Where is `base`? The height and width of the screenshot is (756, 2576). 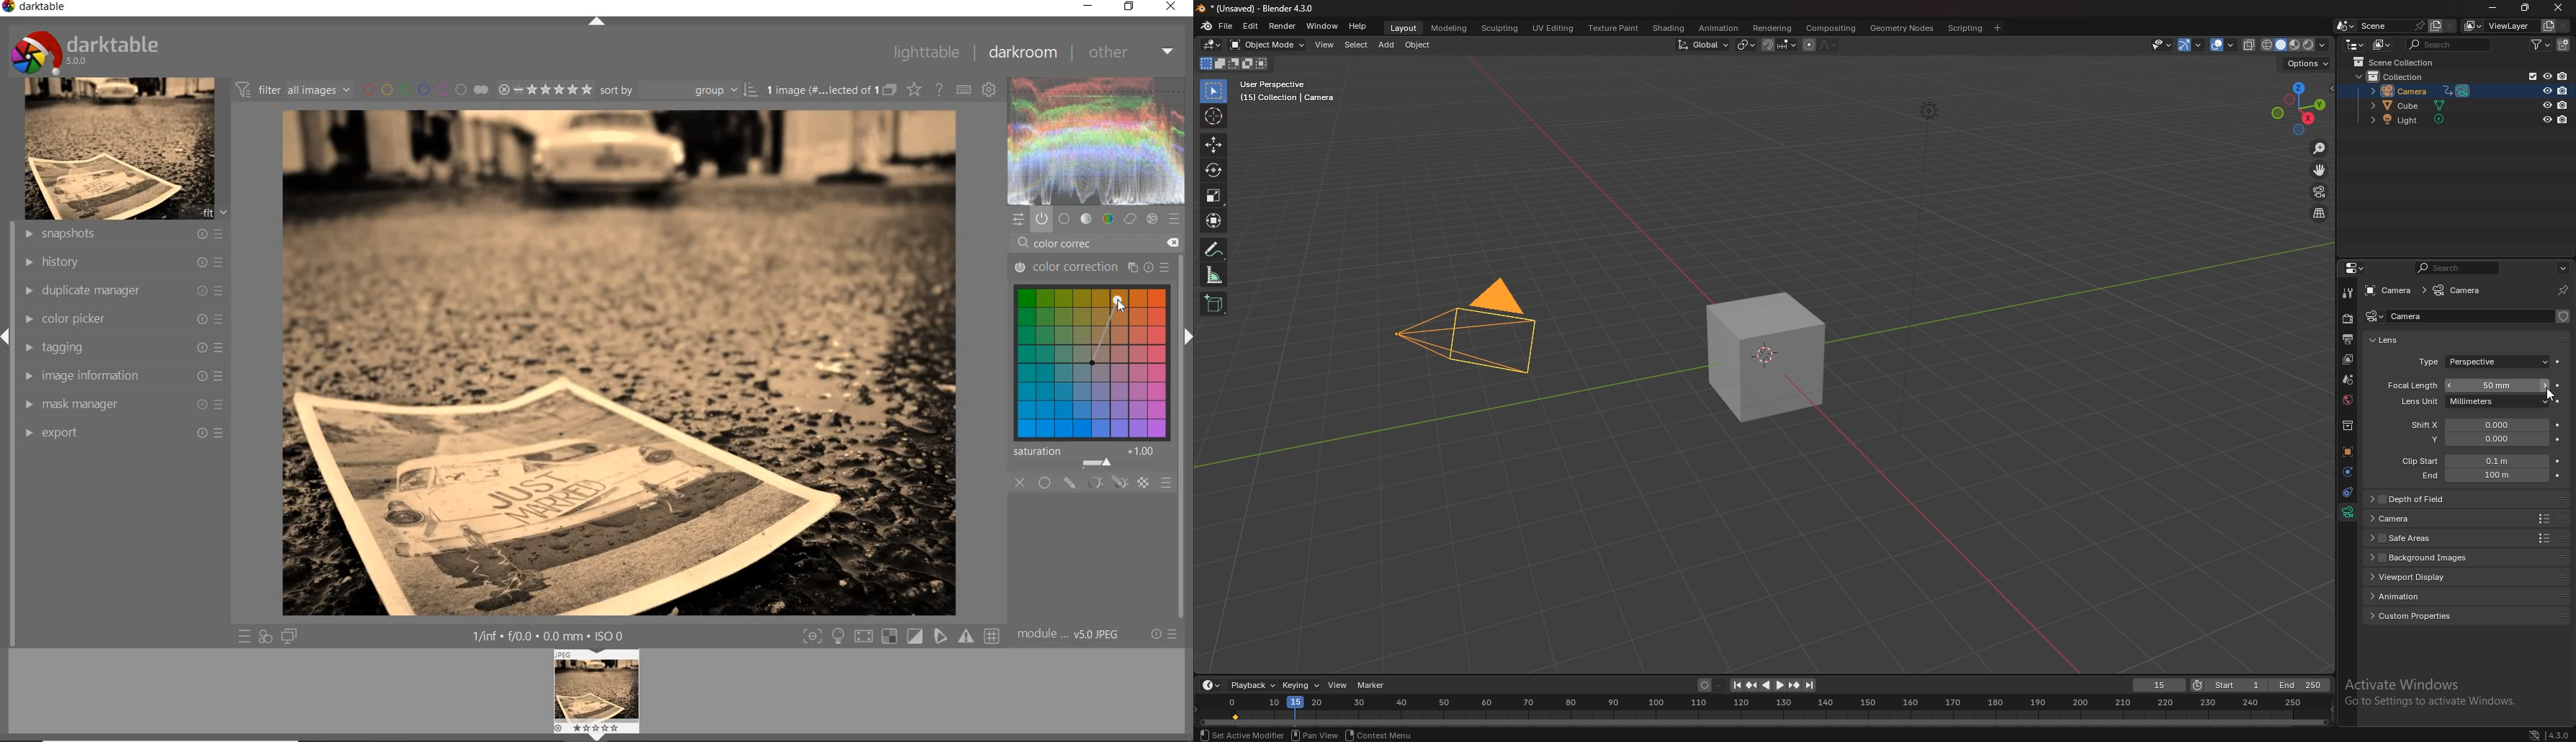 base is located at coordinates (1064, 220).